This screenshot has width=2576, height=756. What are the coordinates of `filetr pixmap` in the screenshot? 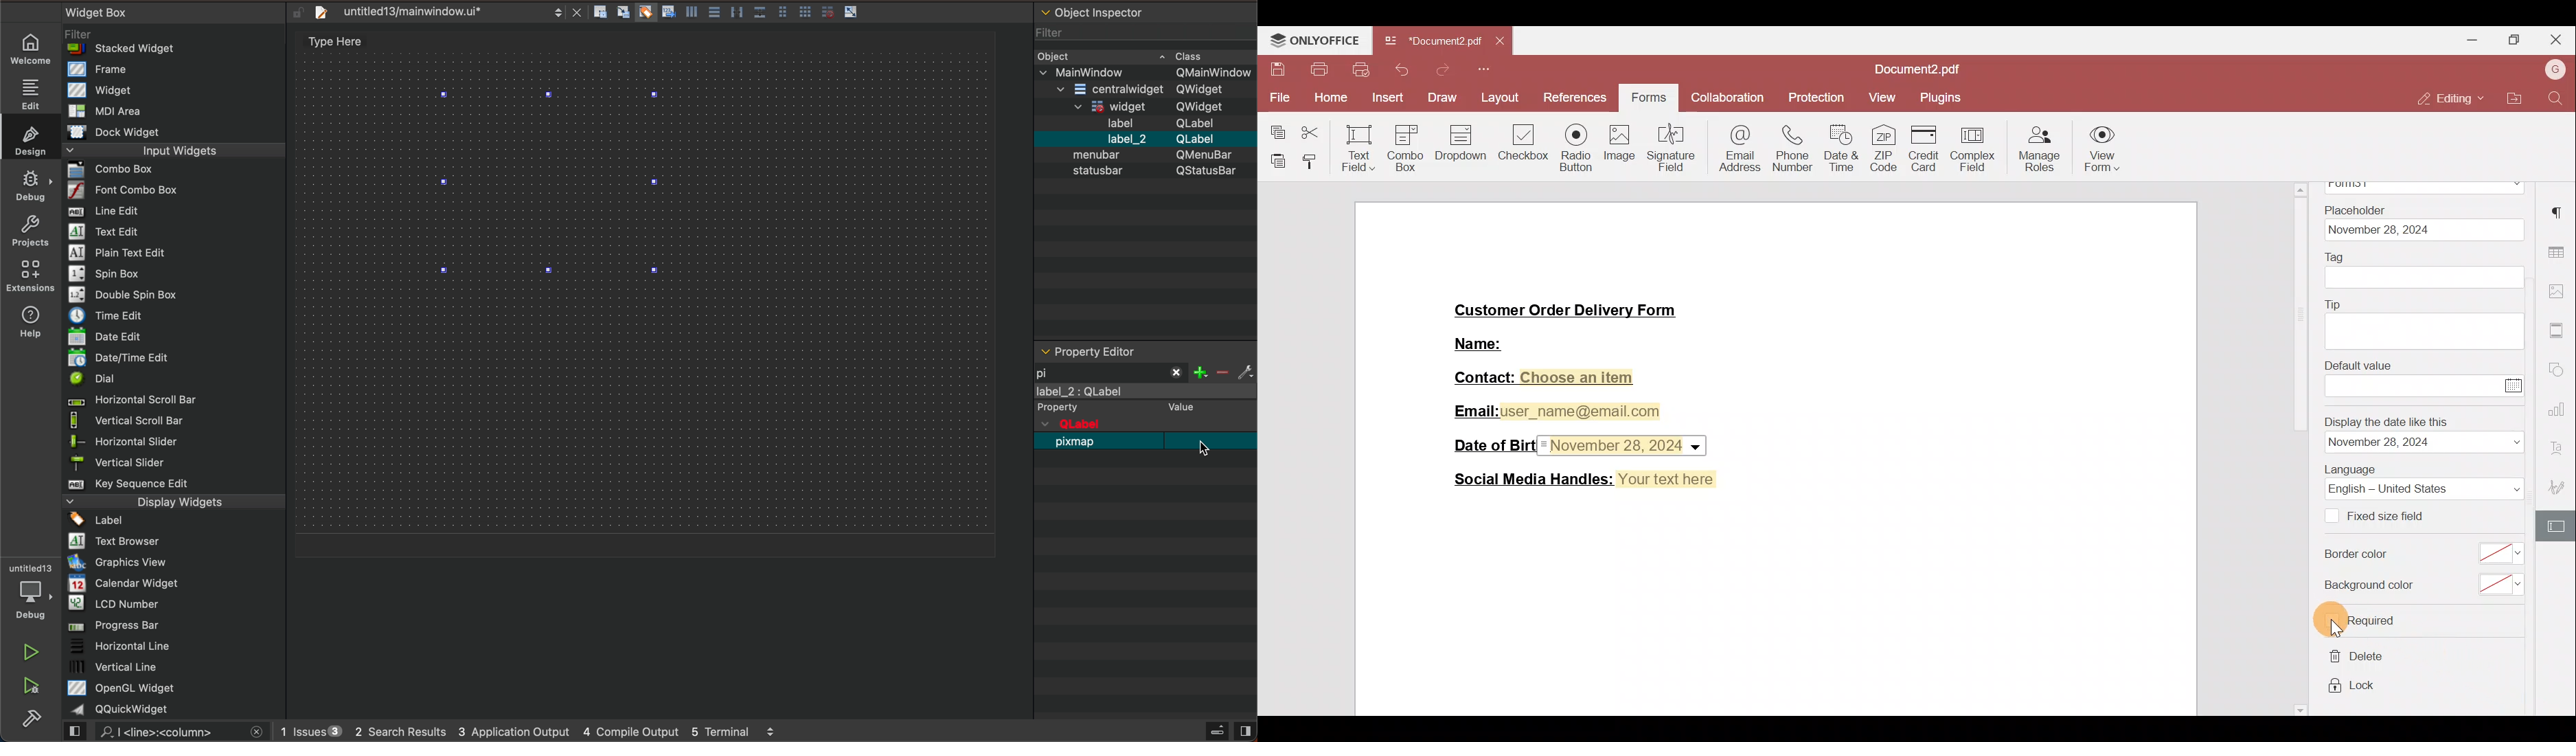 It's located at (1112, 371).